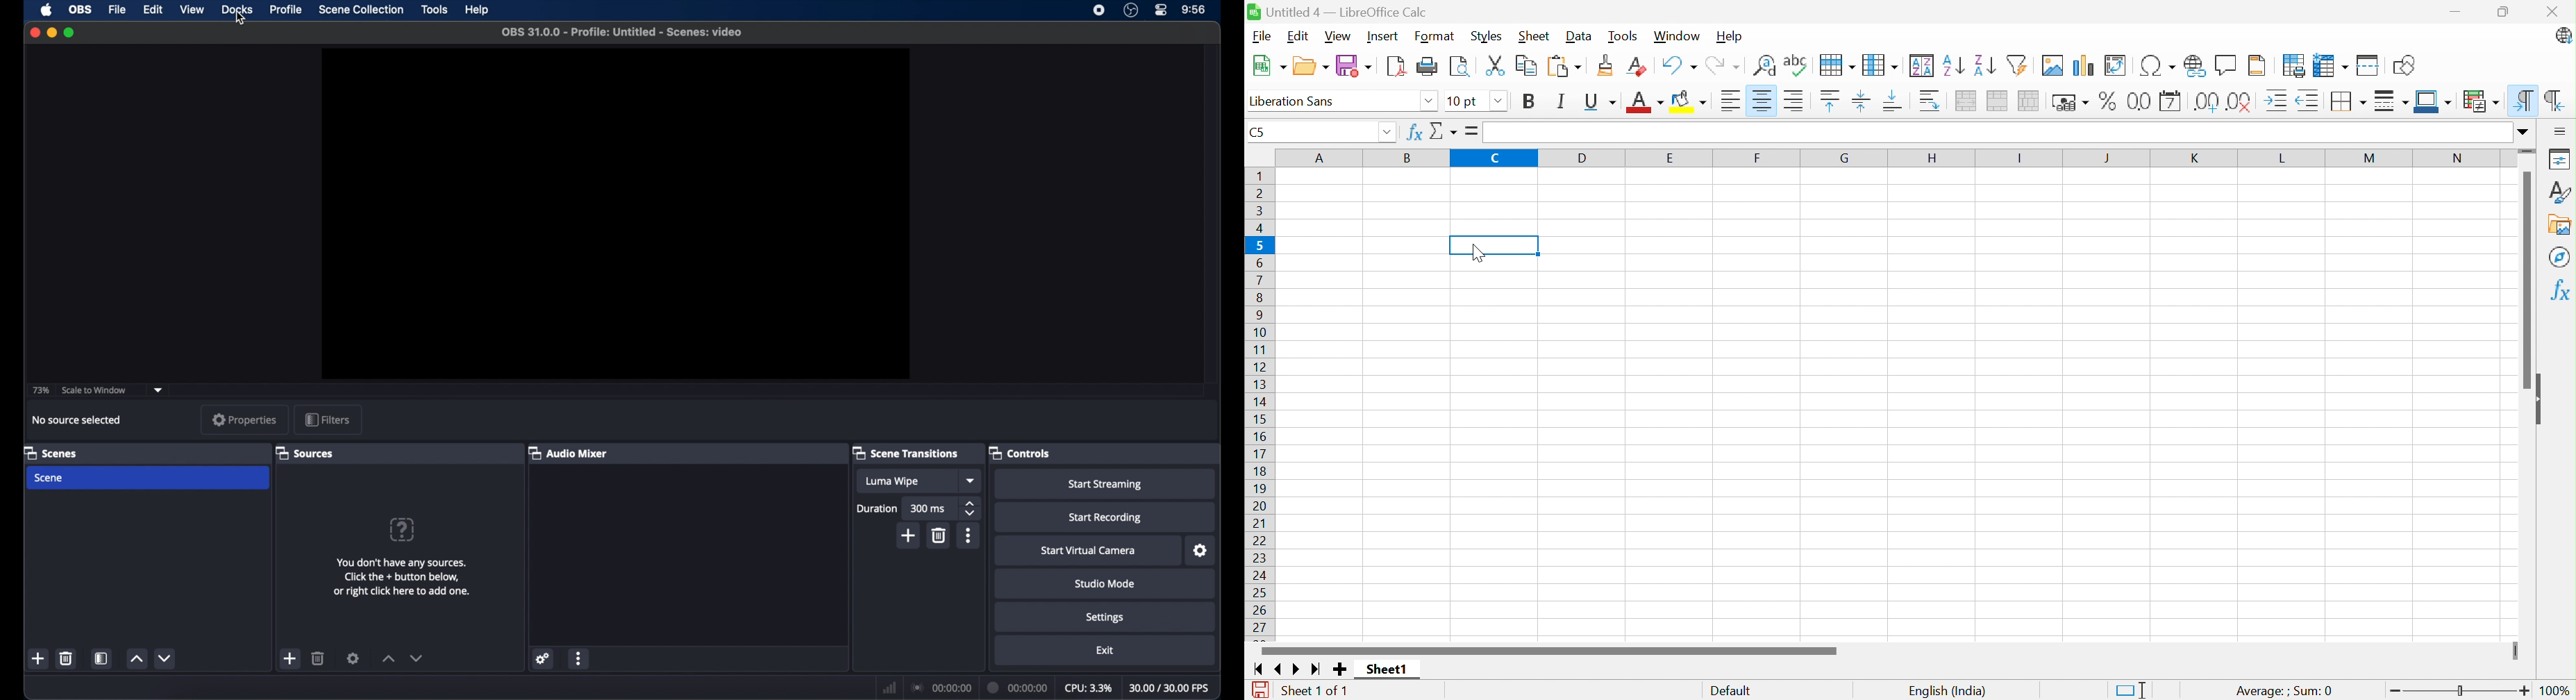  What do you see at coordinates (1530, 101) in the screenshot?
I see `Bold` at bounding box center [1530, 101].